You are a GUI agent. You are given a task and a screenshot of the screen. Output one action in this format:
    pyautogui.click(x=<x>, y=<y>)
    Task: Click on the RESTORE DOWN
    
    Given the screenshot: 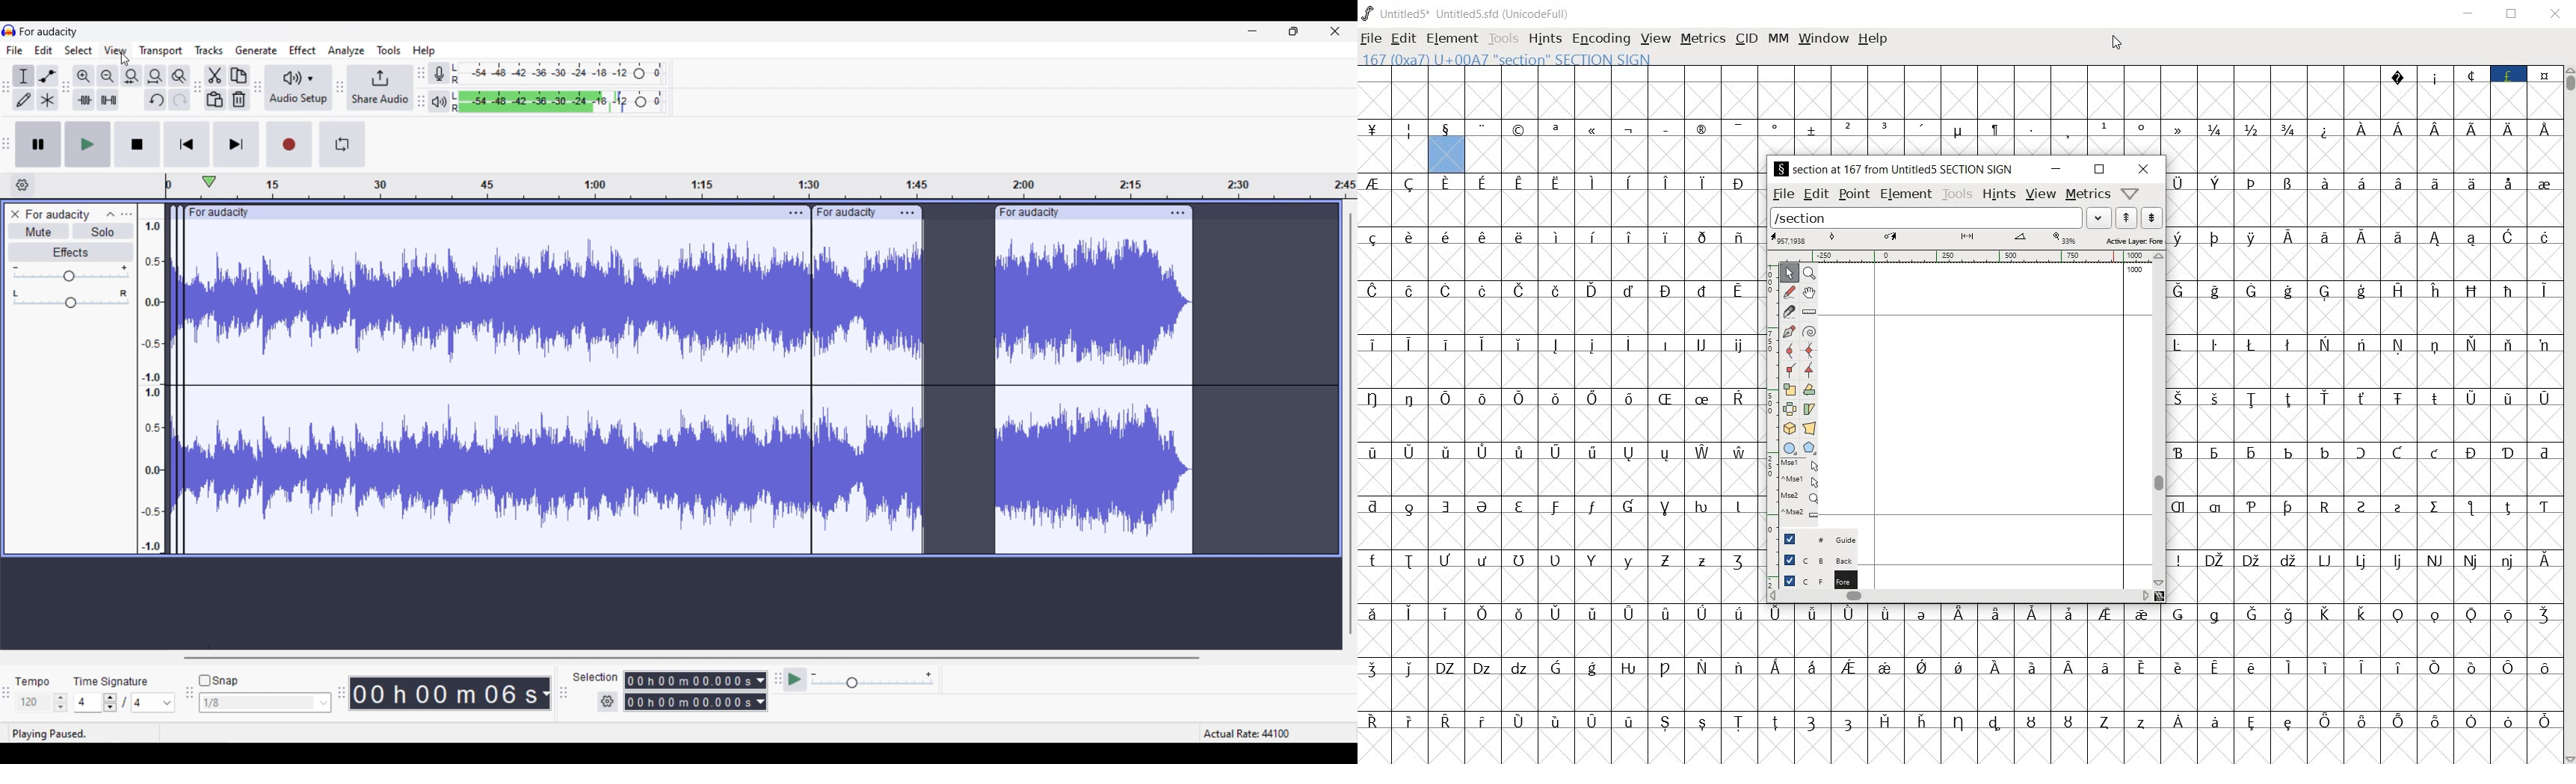 What is the action you would take?
    pyautogui.click(x=2512, y=15)
    